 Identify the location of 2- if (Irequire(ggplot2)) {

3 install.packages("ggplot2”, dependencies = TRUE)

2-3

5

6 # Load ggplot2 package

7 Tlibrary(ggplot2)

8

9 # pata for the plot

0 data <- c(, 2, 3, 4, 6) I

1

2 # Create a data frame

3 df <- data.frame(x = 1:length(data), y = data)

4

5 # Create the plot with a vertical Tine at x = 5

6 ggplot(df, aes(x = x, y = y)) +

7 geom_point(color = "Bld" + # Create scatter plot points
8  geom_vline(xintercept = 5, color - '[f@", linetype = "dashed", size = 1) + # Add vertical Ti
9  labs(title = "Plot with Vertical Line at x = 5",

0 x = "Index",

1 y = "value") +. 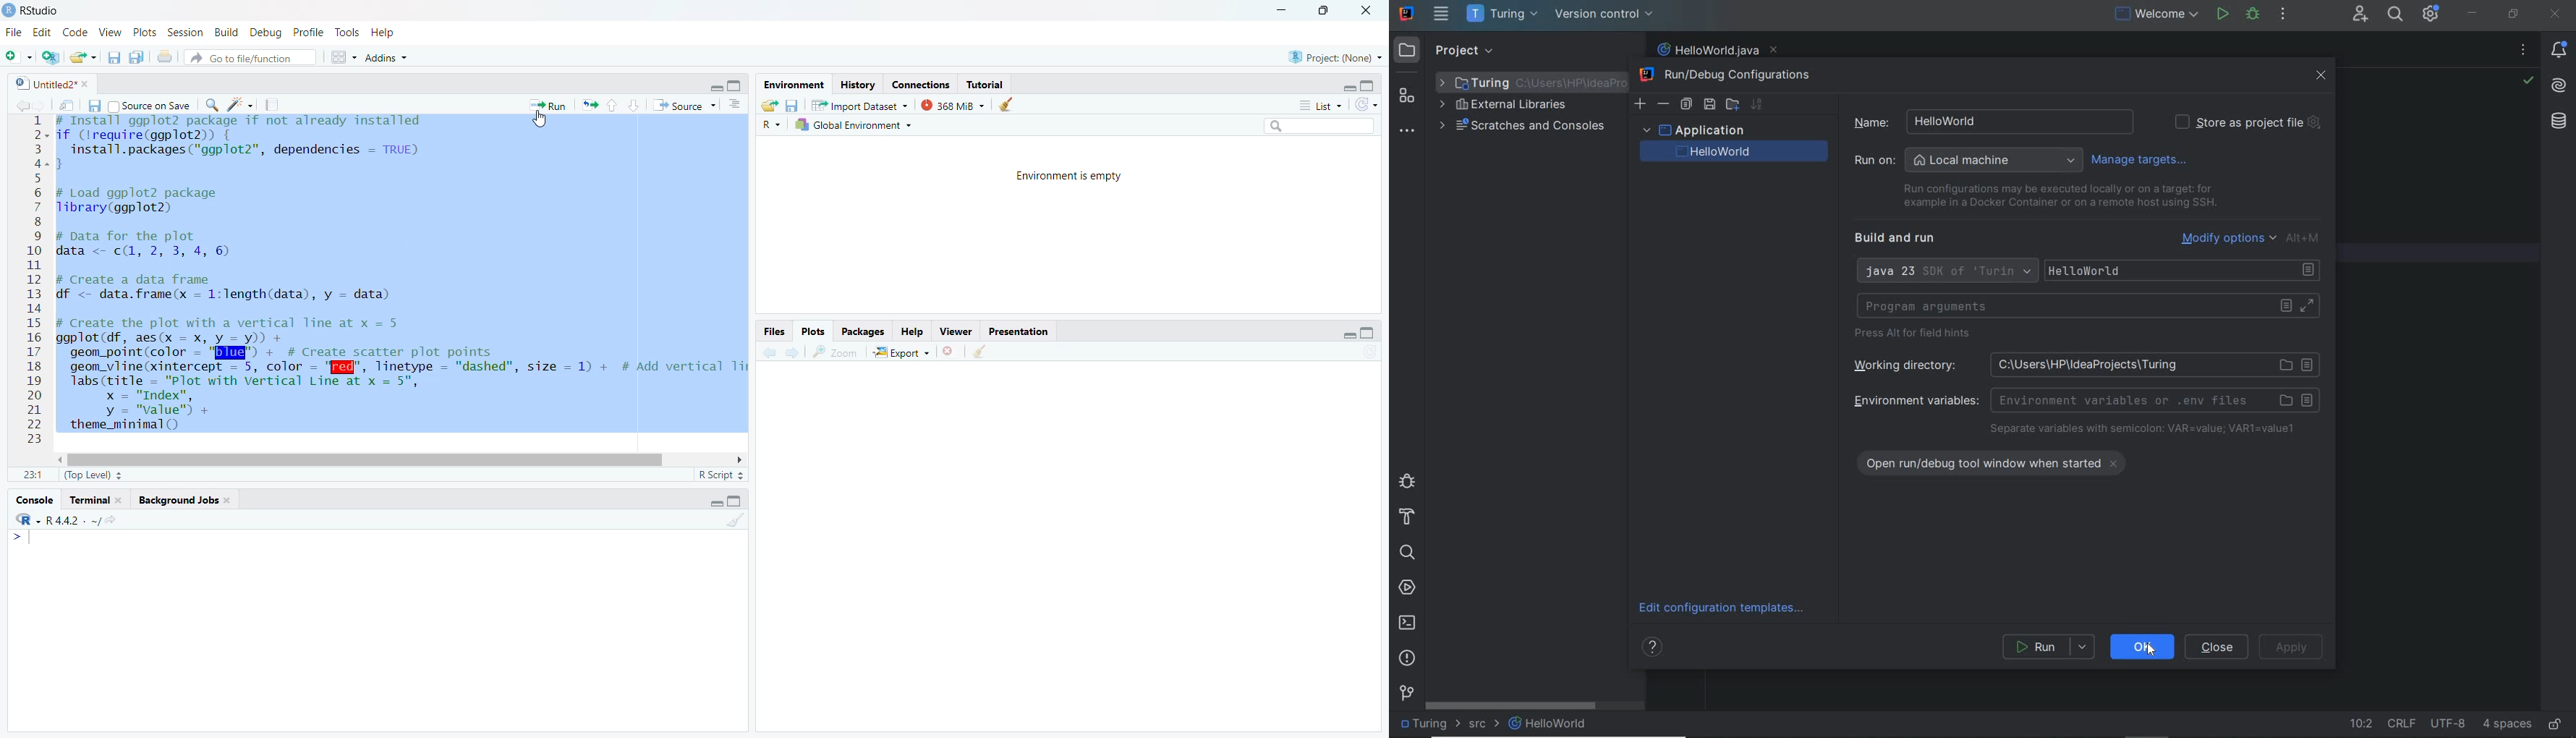
(386, 279).